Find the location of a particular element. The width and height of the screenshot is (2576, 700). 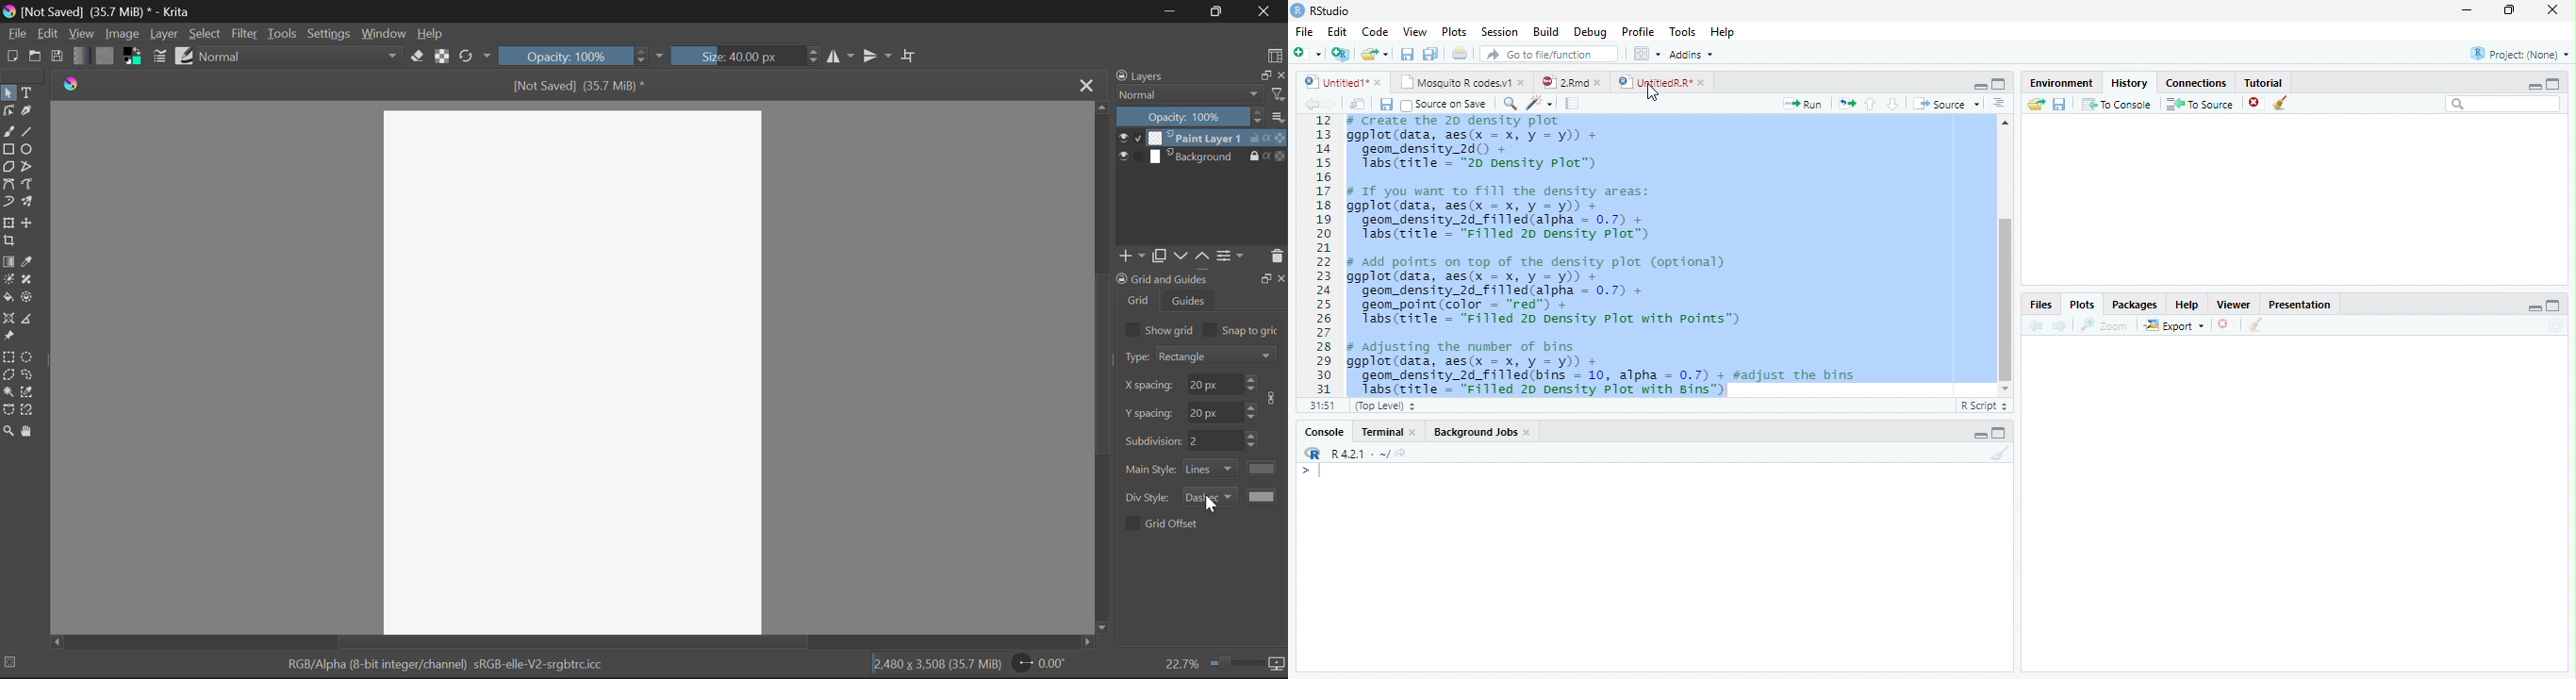

Horizontal Mirror Flip is located at coordinates (880, 56).